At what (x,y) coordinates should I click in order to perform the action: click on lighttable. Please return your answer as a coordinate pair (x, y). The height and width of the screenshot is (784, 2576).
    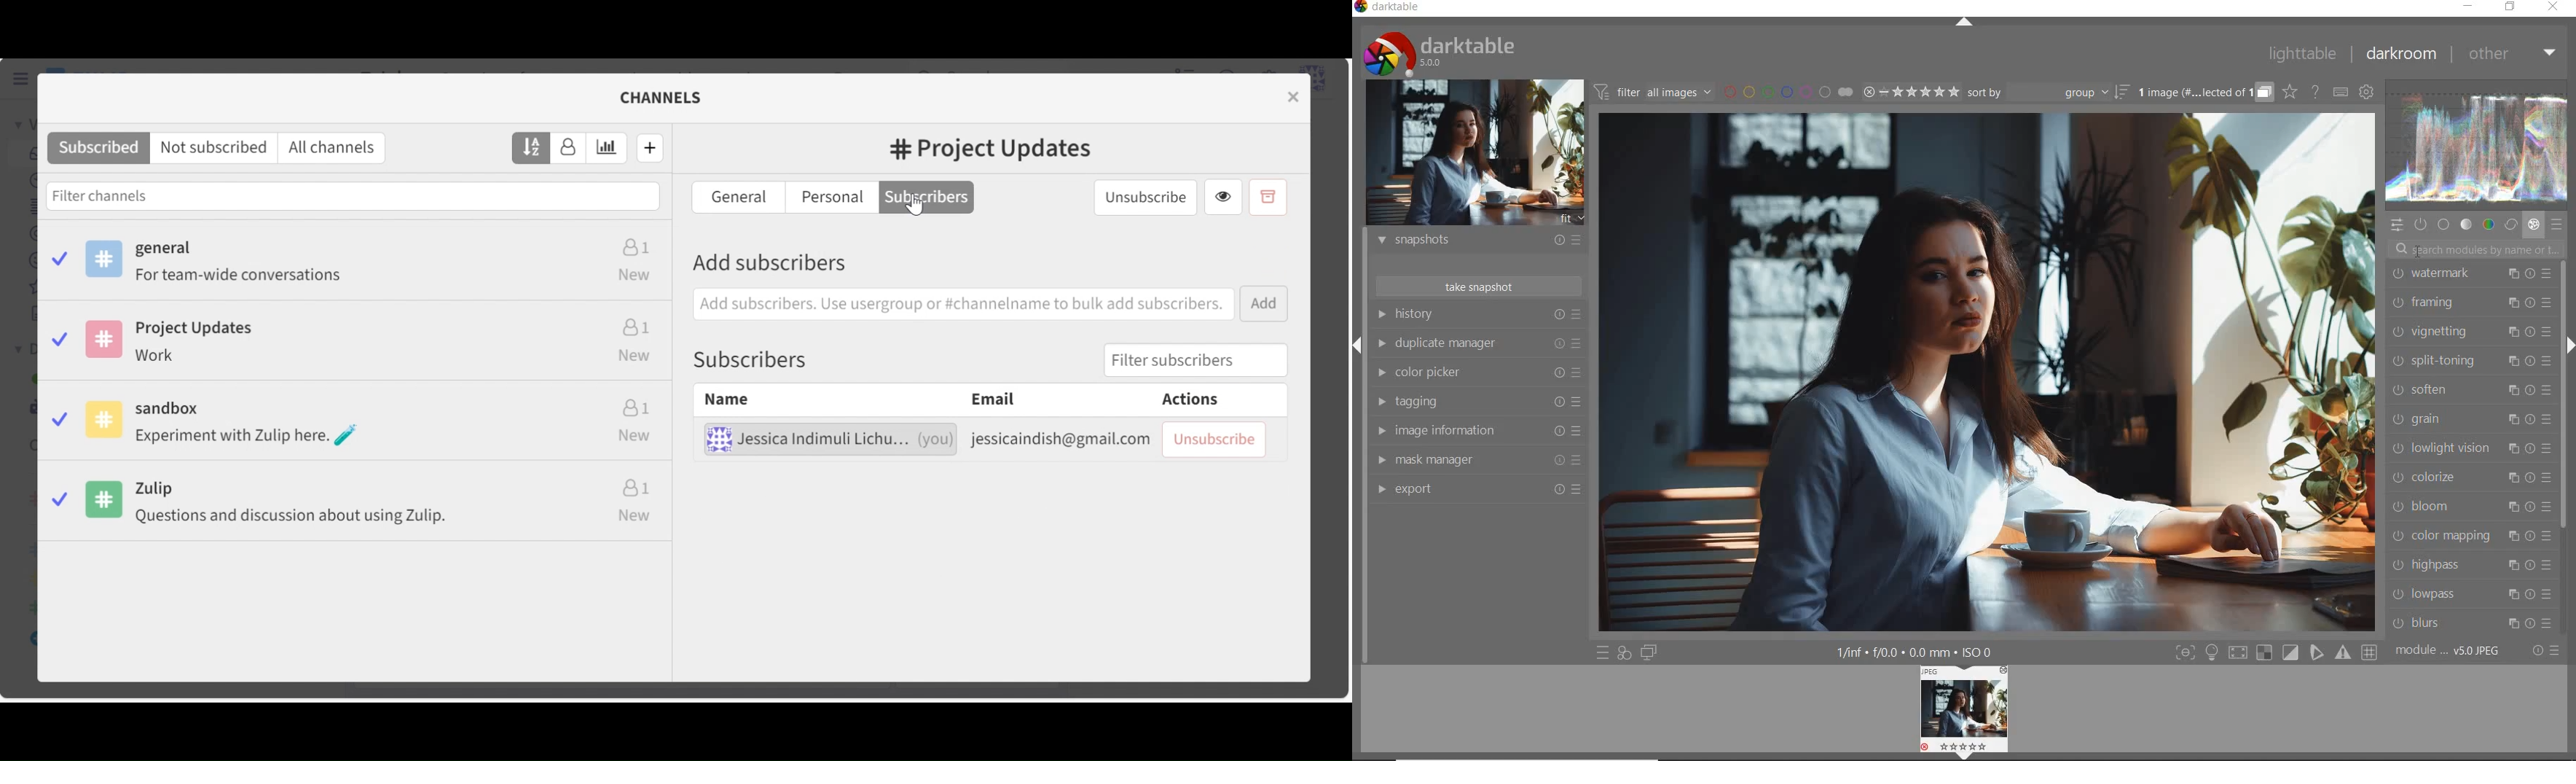
    Looking at the image, I should click on (2302, 54).